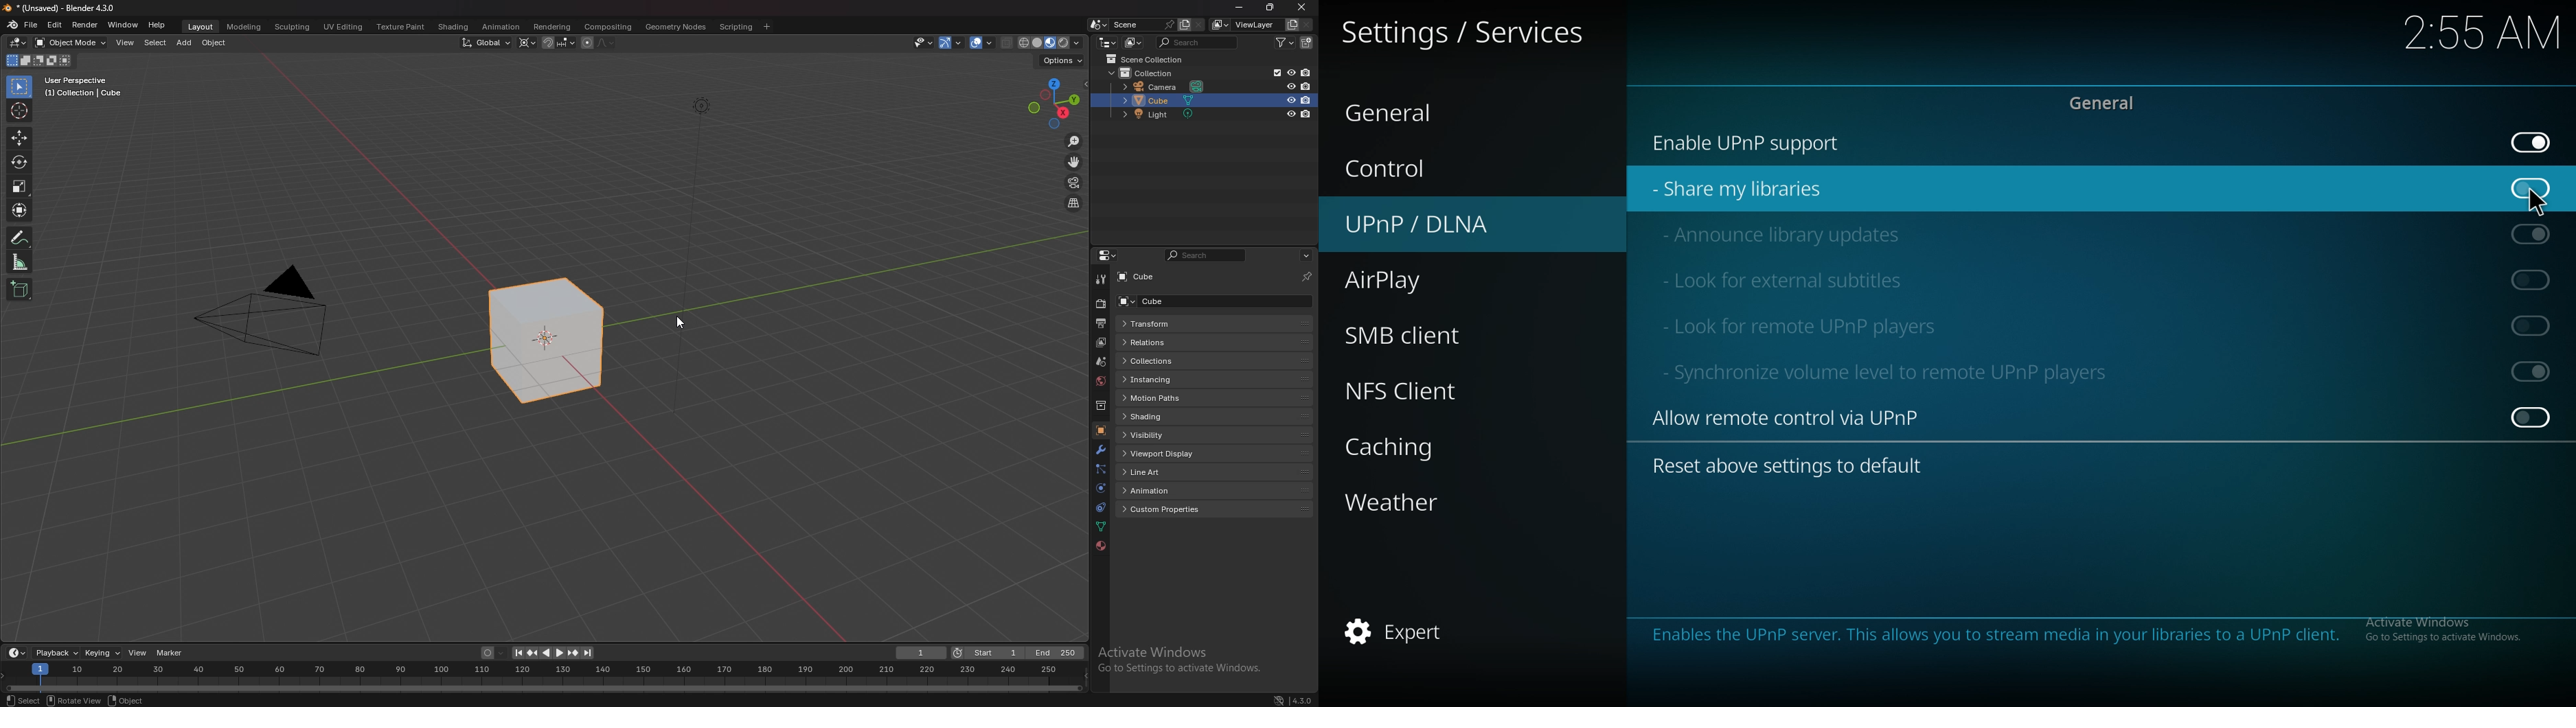 Image resolution: width=2576 pixels, height=728 pixels. I want to click on motion paths, so click(1166, 398).